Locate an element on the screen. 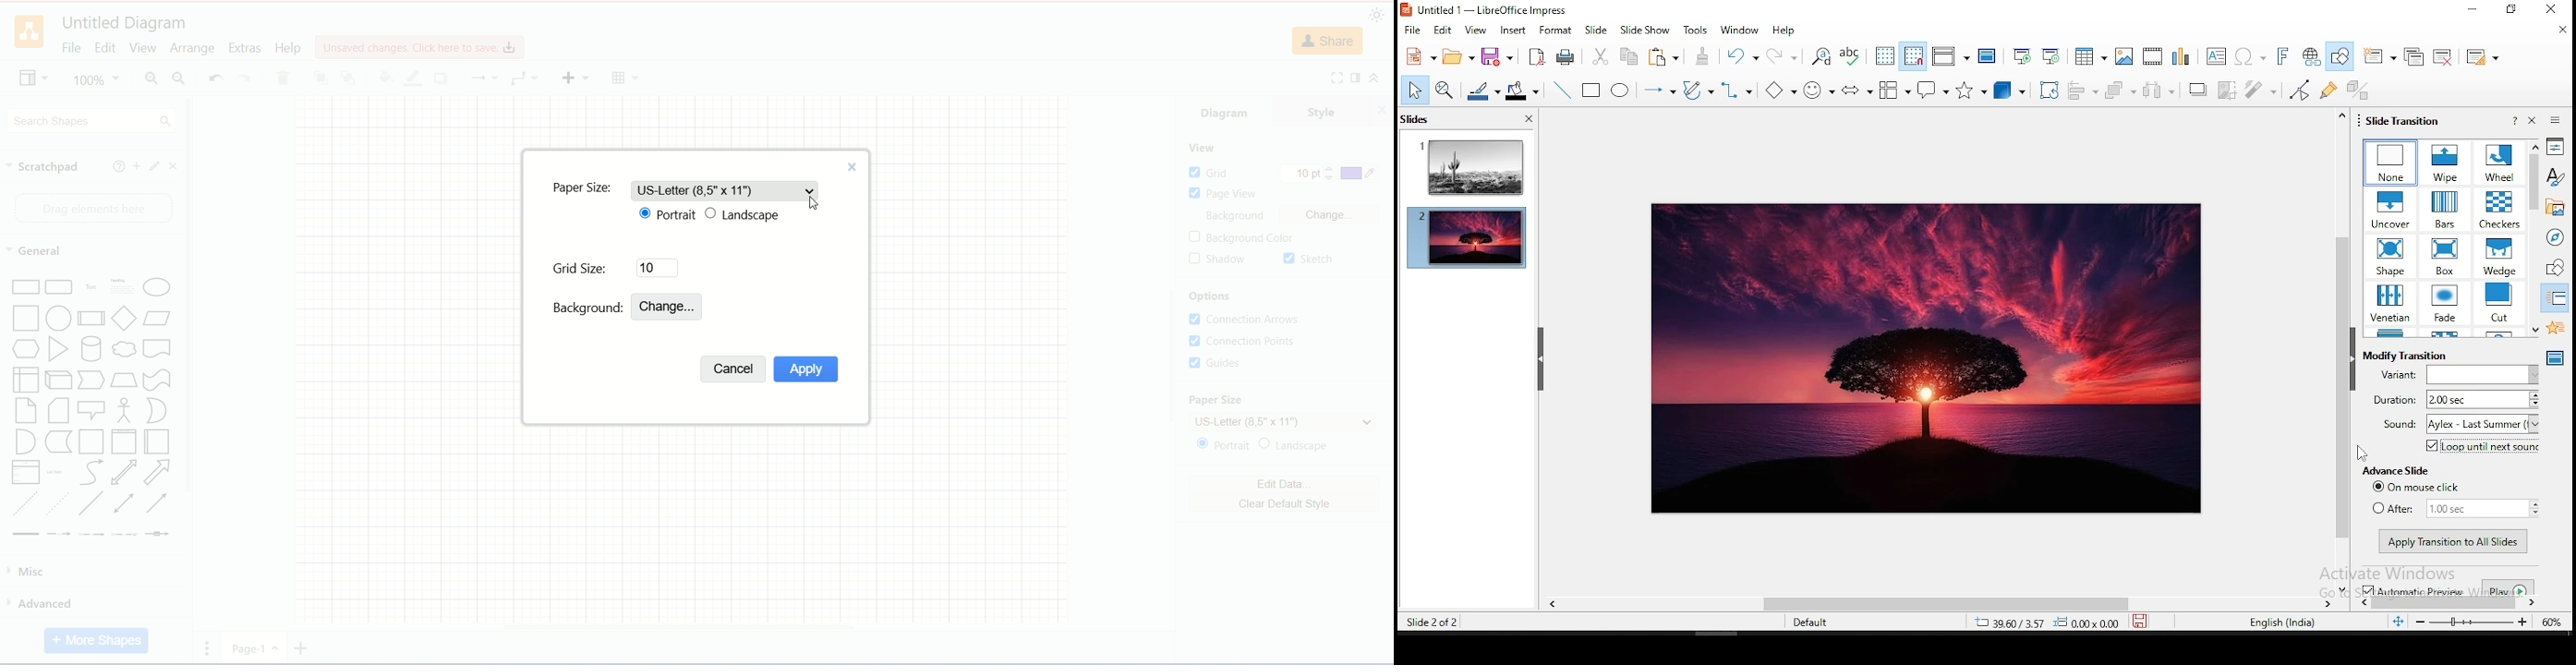  Triangle is located at coordinates (60, 351).